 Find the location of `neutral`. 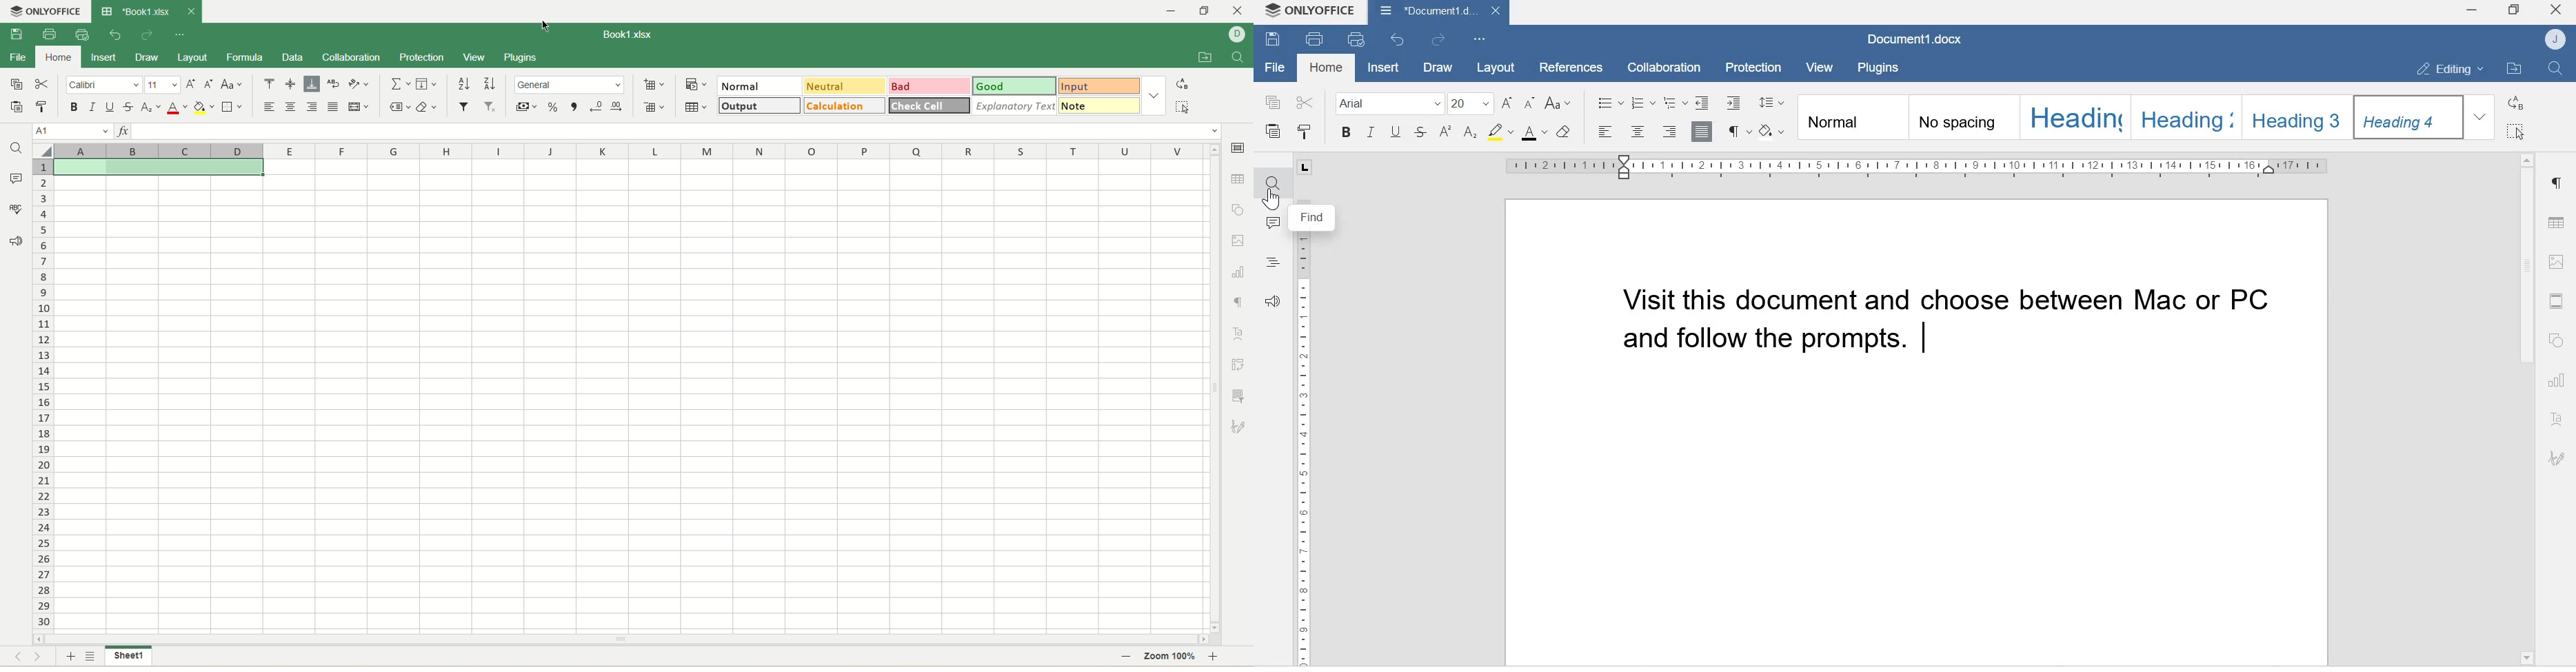

neutral is located at coordinates (844, 85).